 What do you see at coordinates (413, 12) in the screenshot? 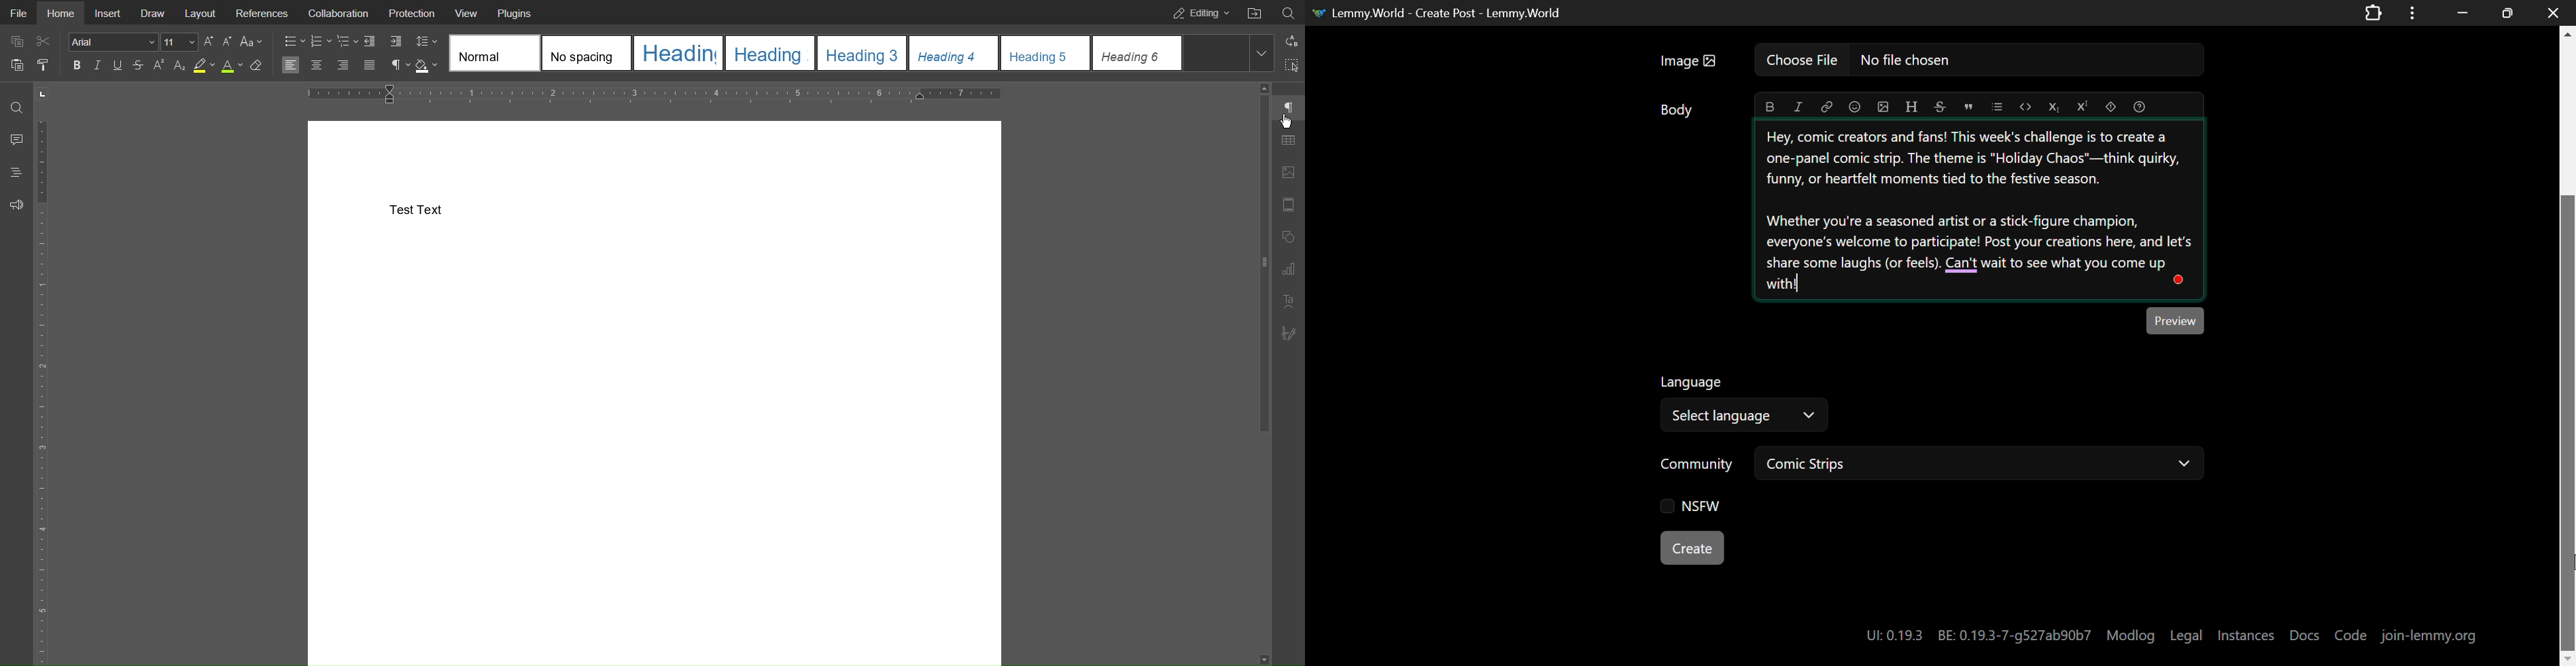
I see `Protection` at bounding box center [413, 12].